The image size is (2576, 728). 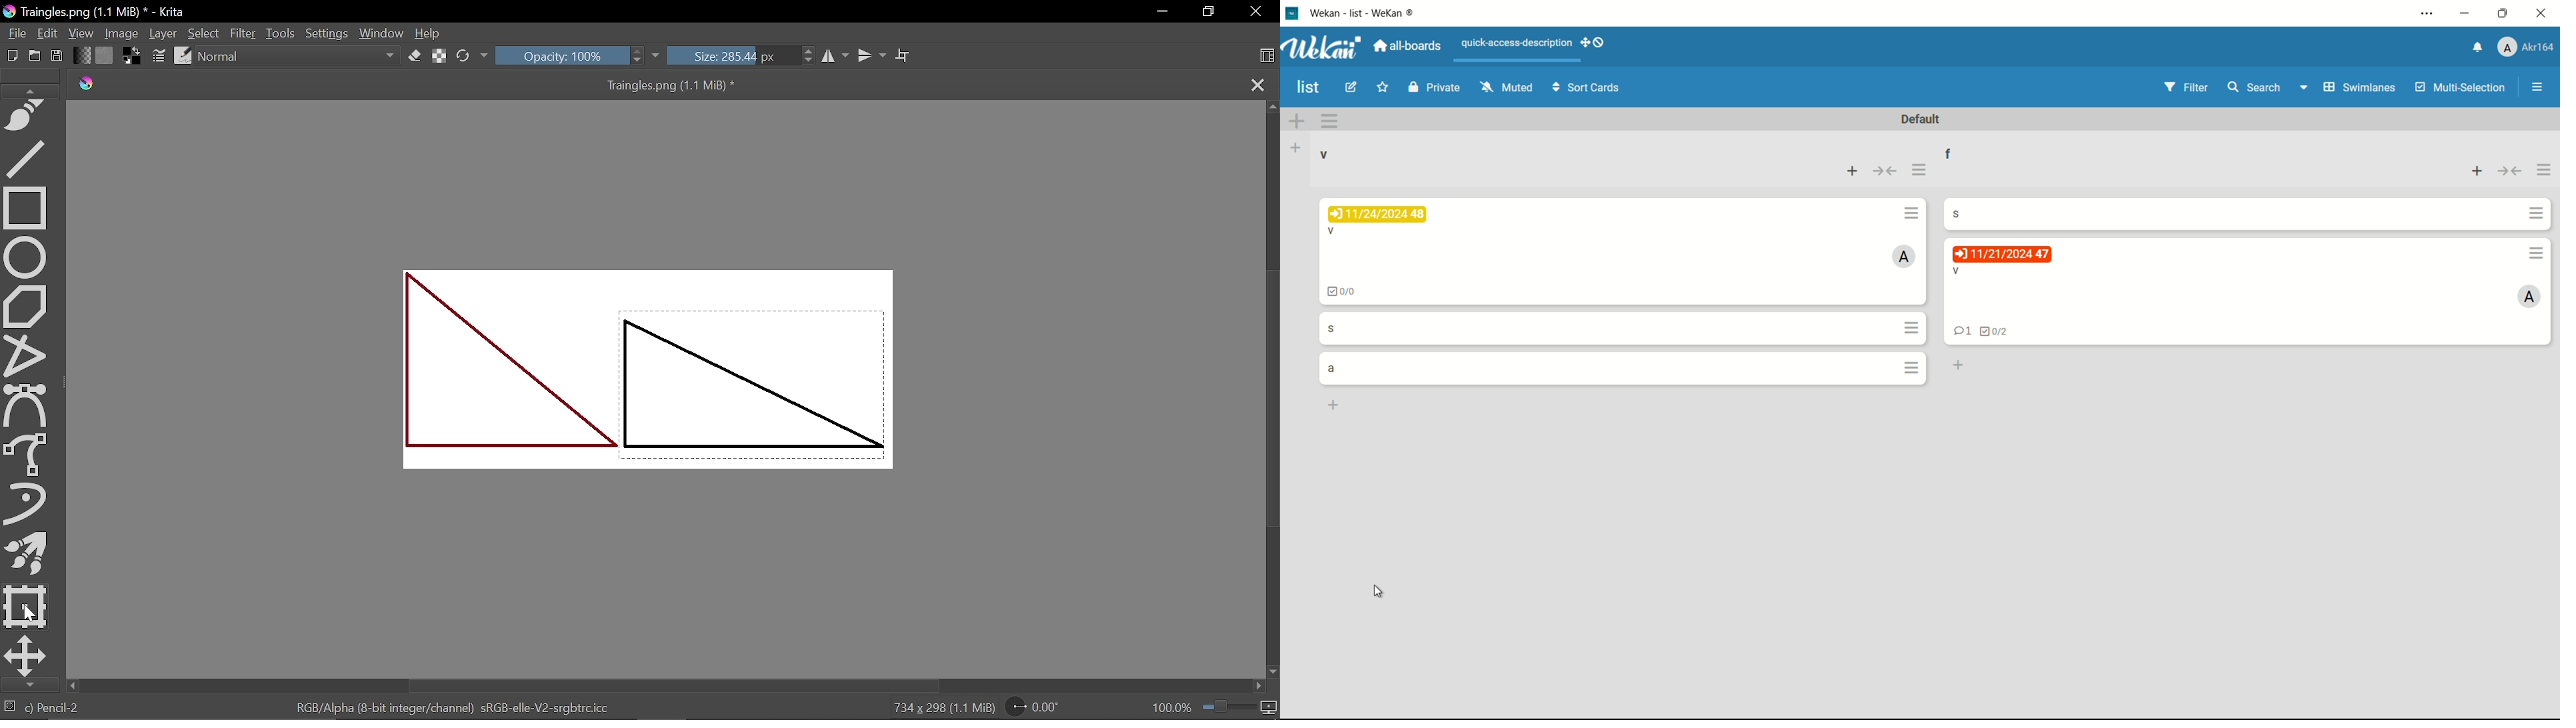 I want to click on reload original preset, so click(x=464, y=57).